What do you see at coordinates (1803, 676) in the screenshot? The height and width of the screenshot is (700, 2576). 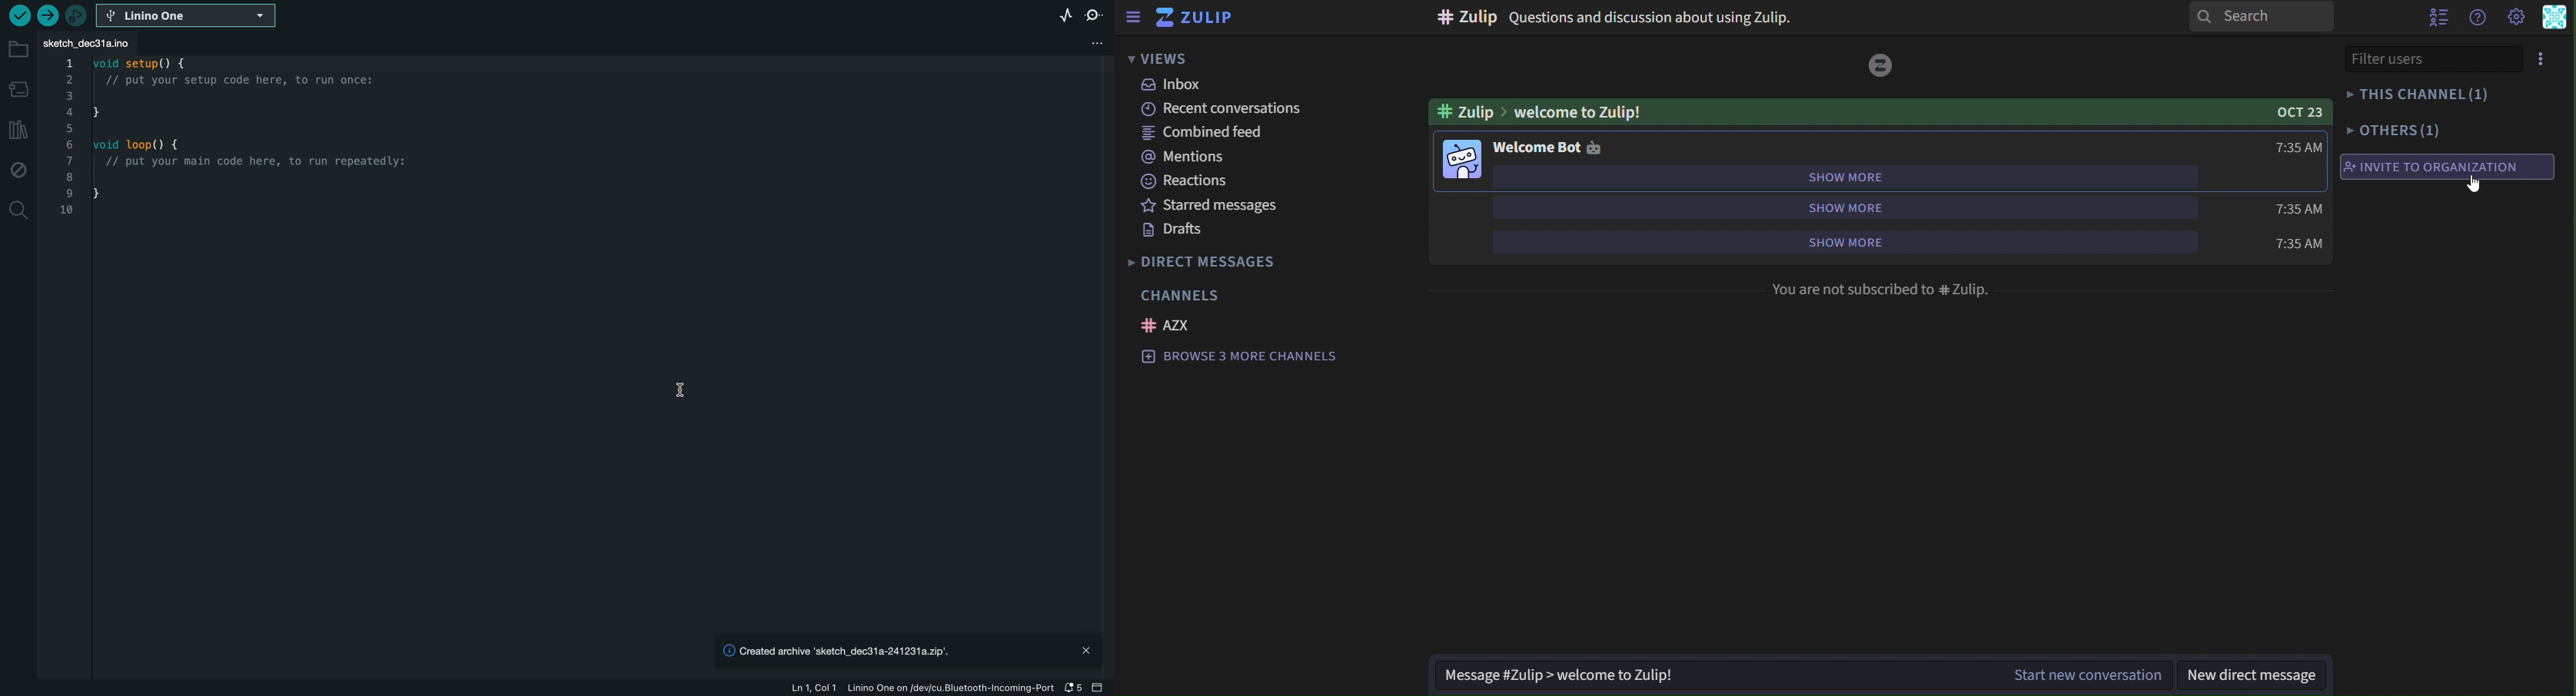 I see `start new conversation` at bounding box center [1803, 676].